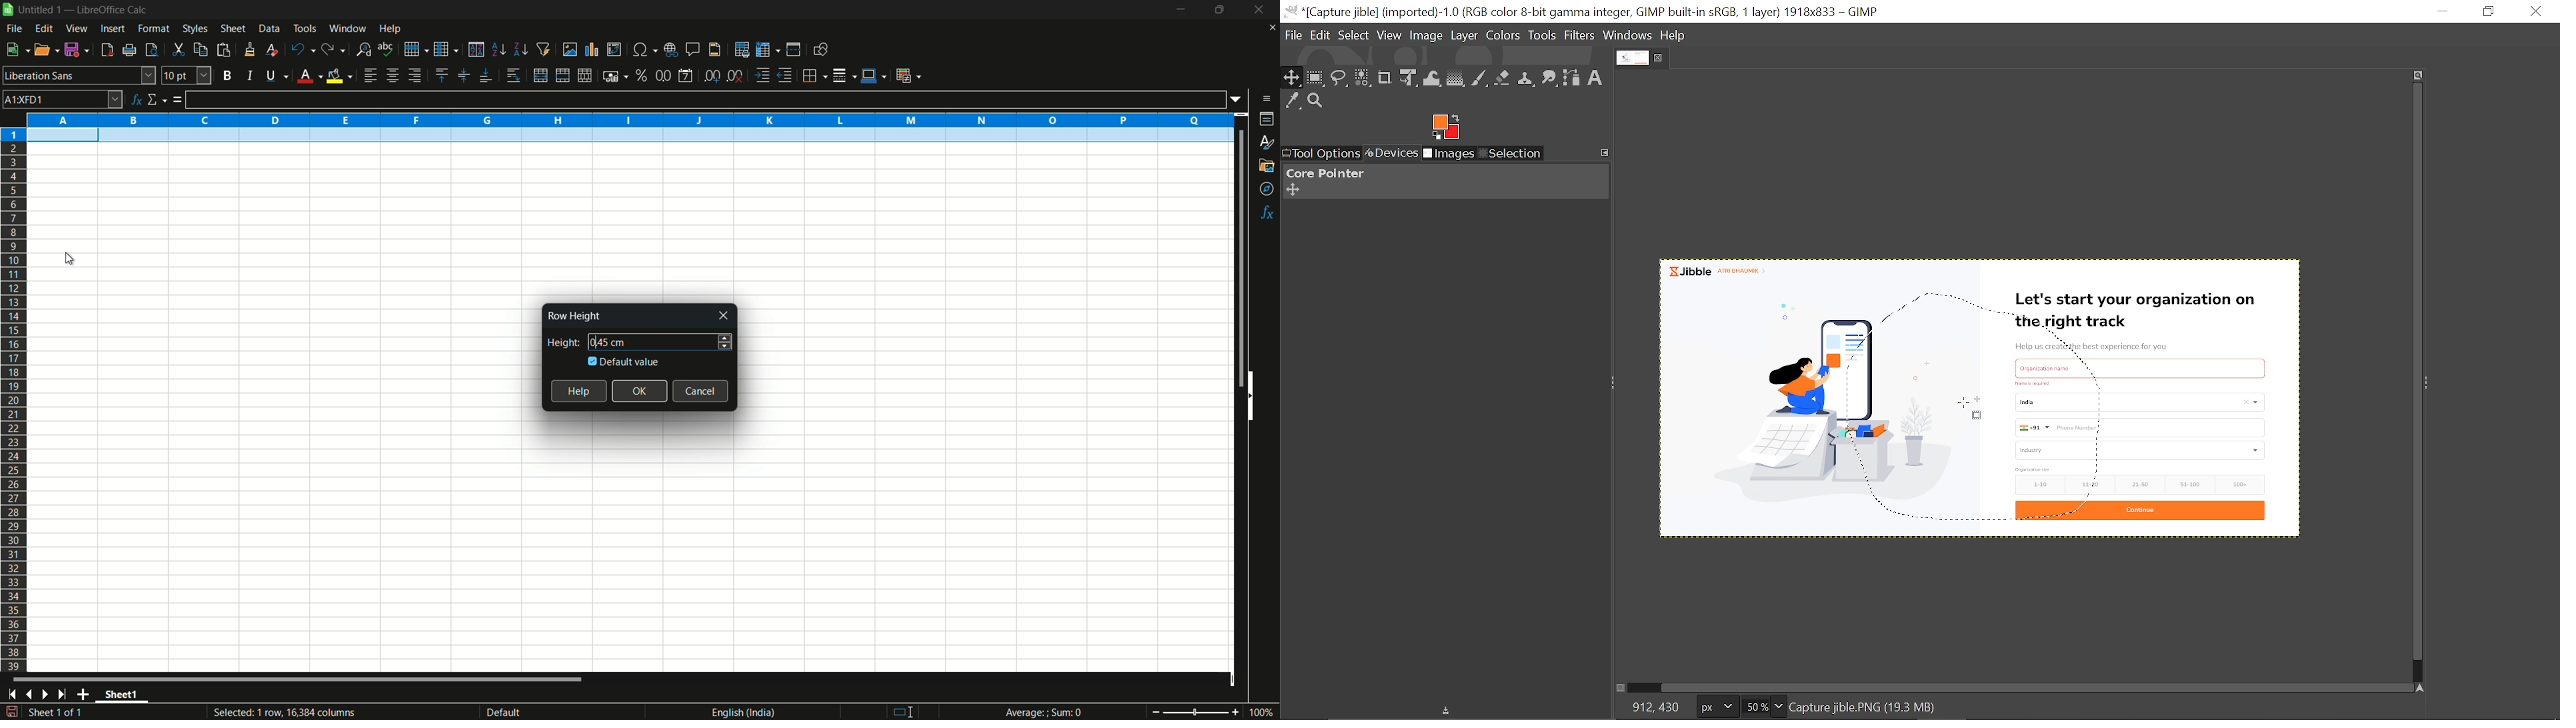  Describe the element at coordinates (592, 49) in the screenshot. I see `insert chart` at that location.